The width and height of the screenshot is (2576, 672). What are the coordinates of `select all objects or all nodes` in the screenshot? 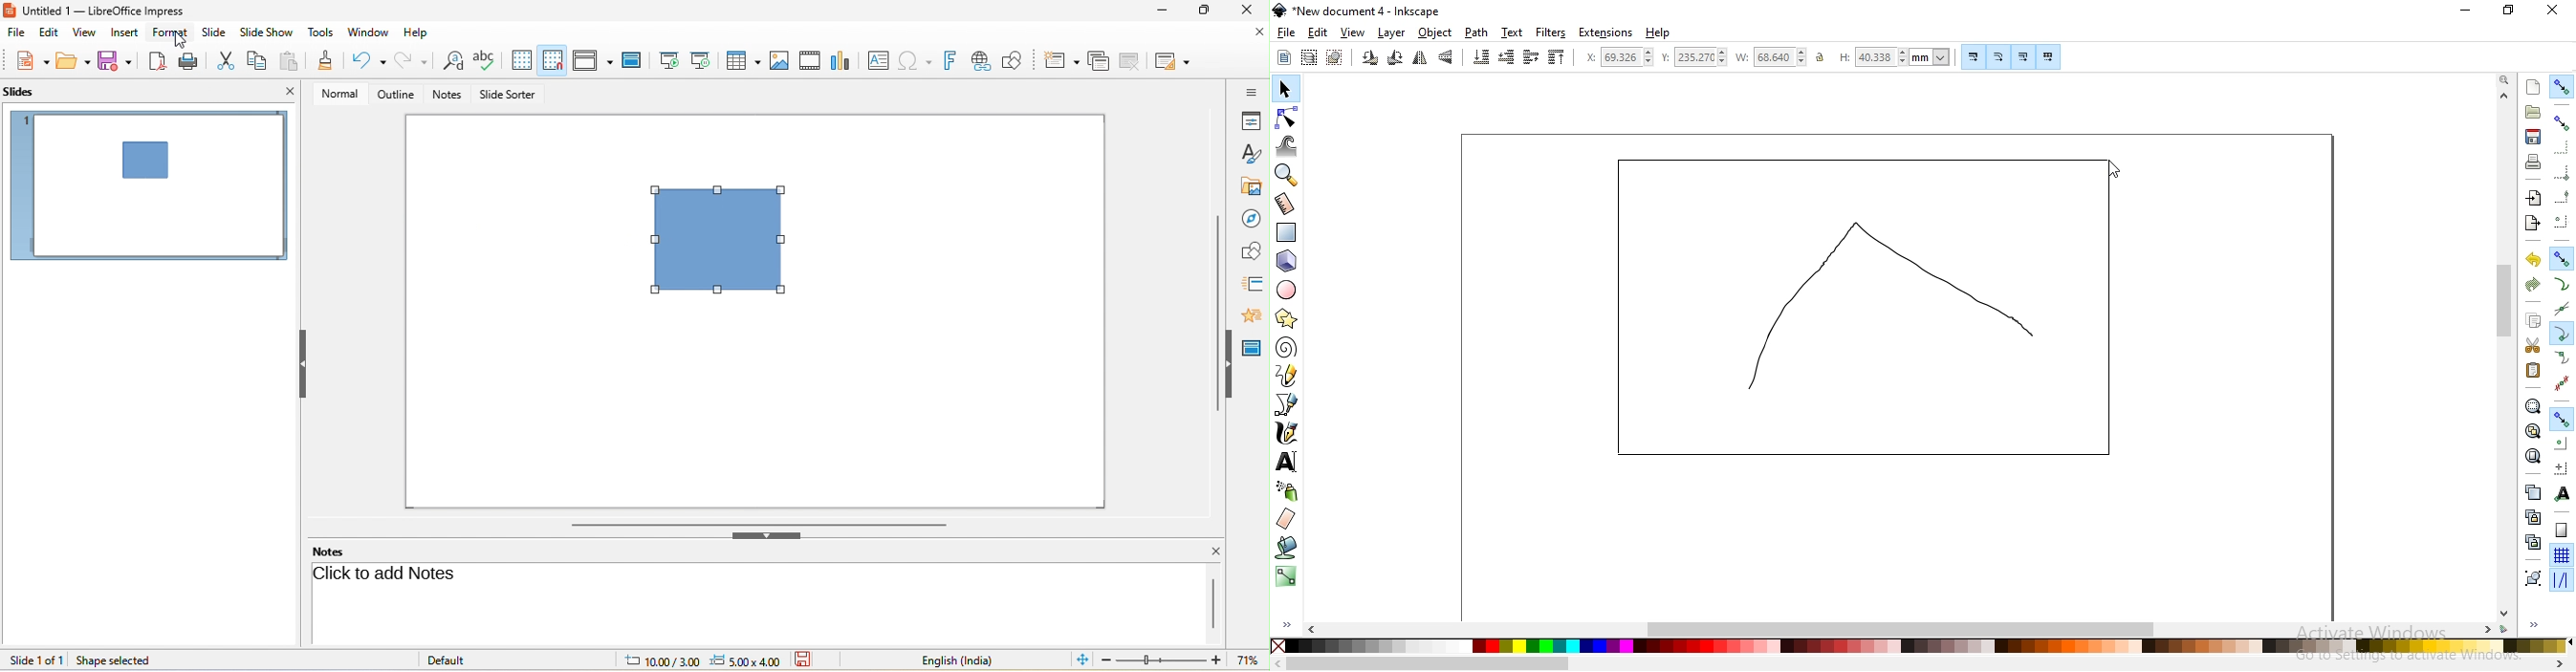 It's located at (1284, 58).